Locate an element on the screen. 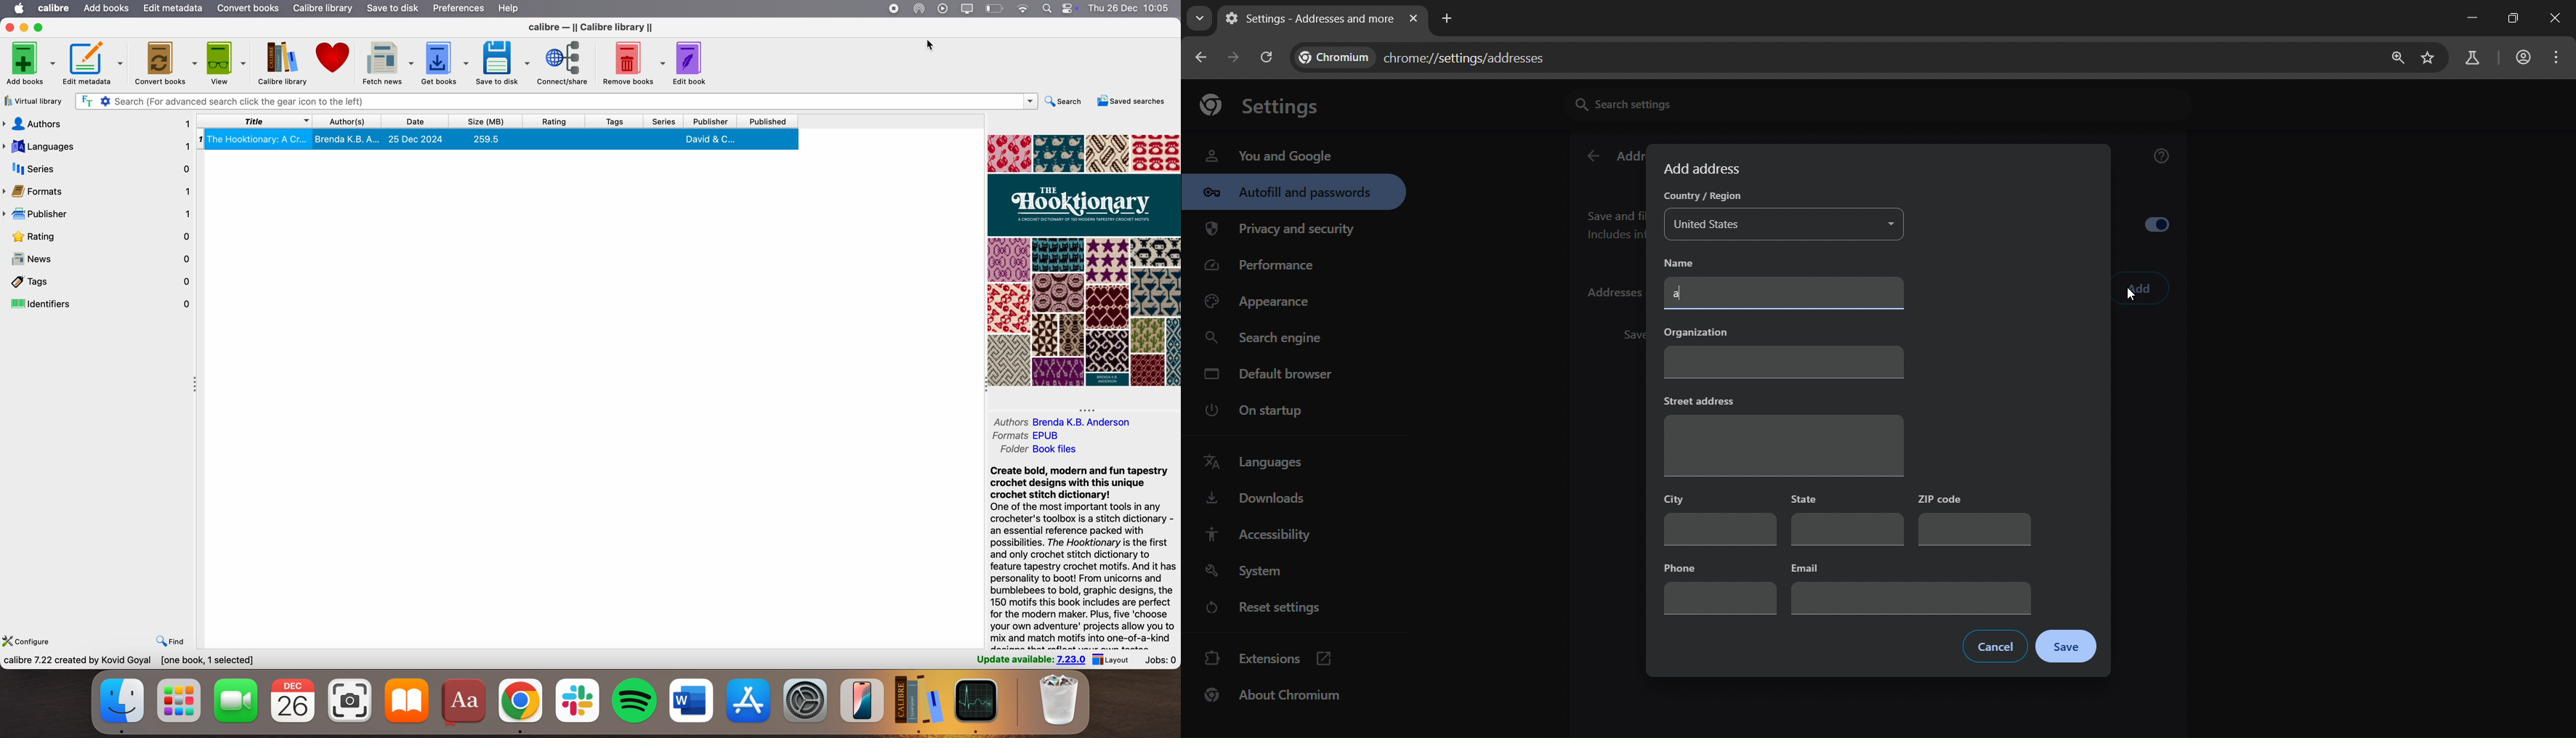 Image resolution: width=2576 pixels, height=756 pixels. tags is located at coordinates (101, 281).